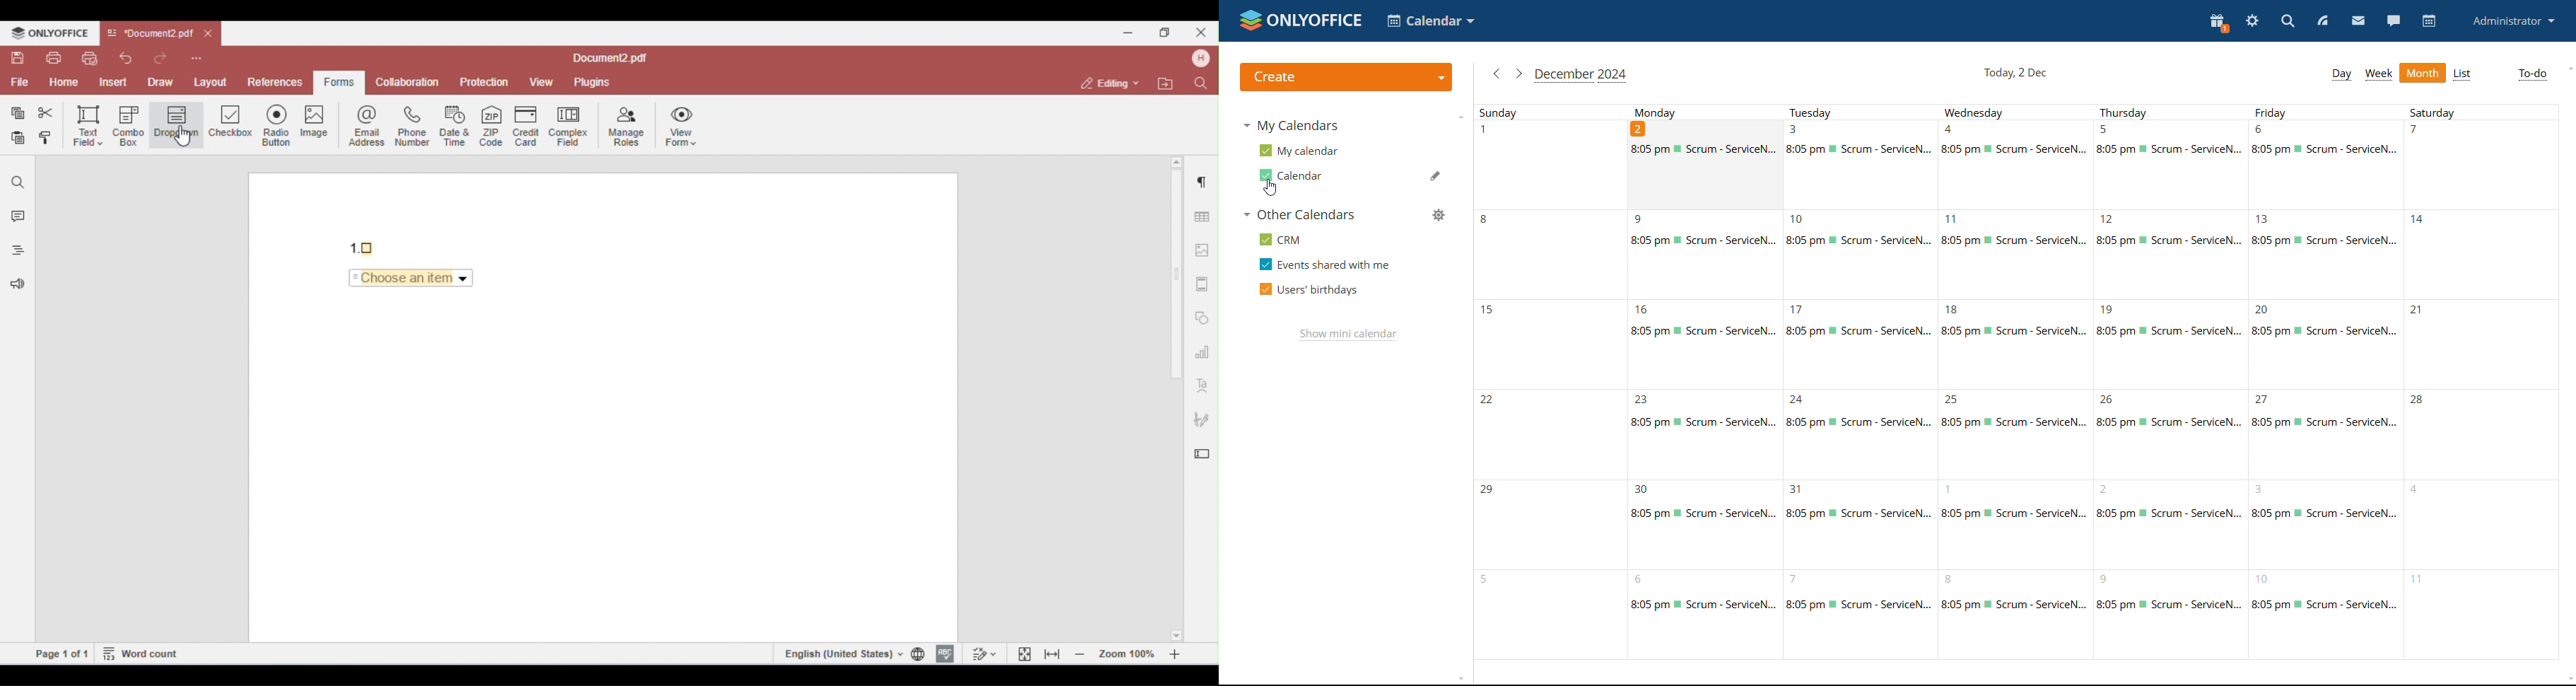  What do you see at coordinates (2423, 73) in the screenshot?
I see `month view` at bounding box center [2423, 73].